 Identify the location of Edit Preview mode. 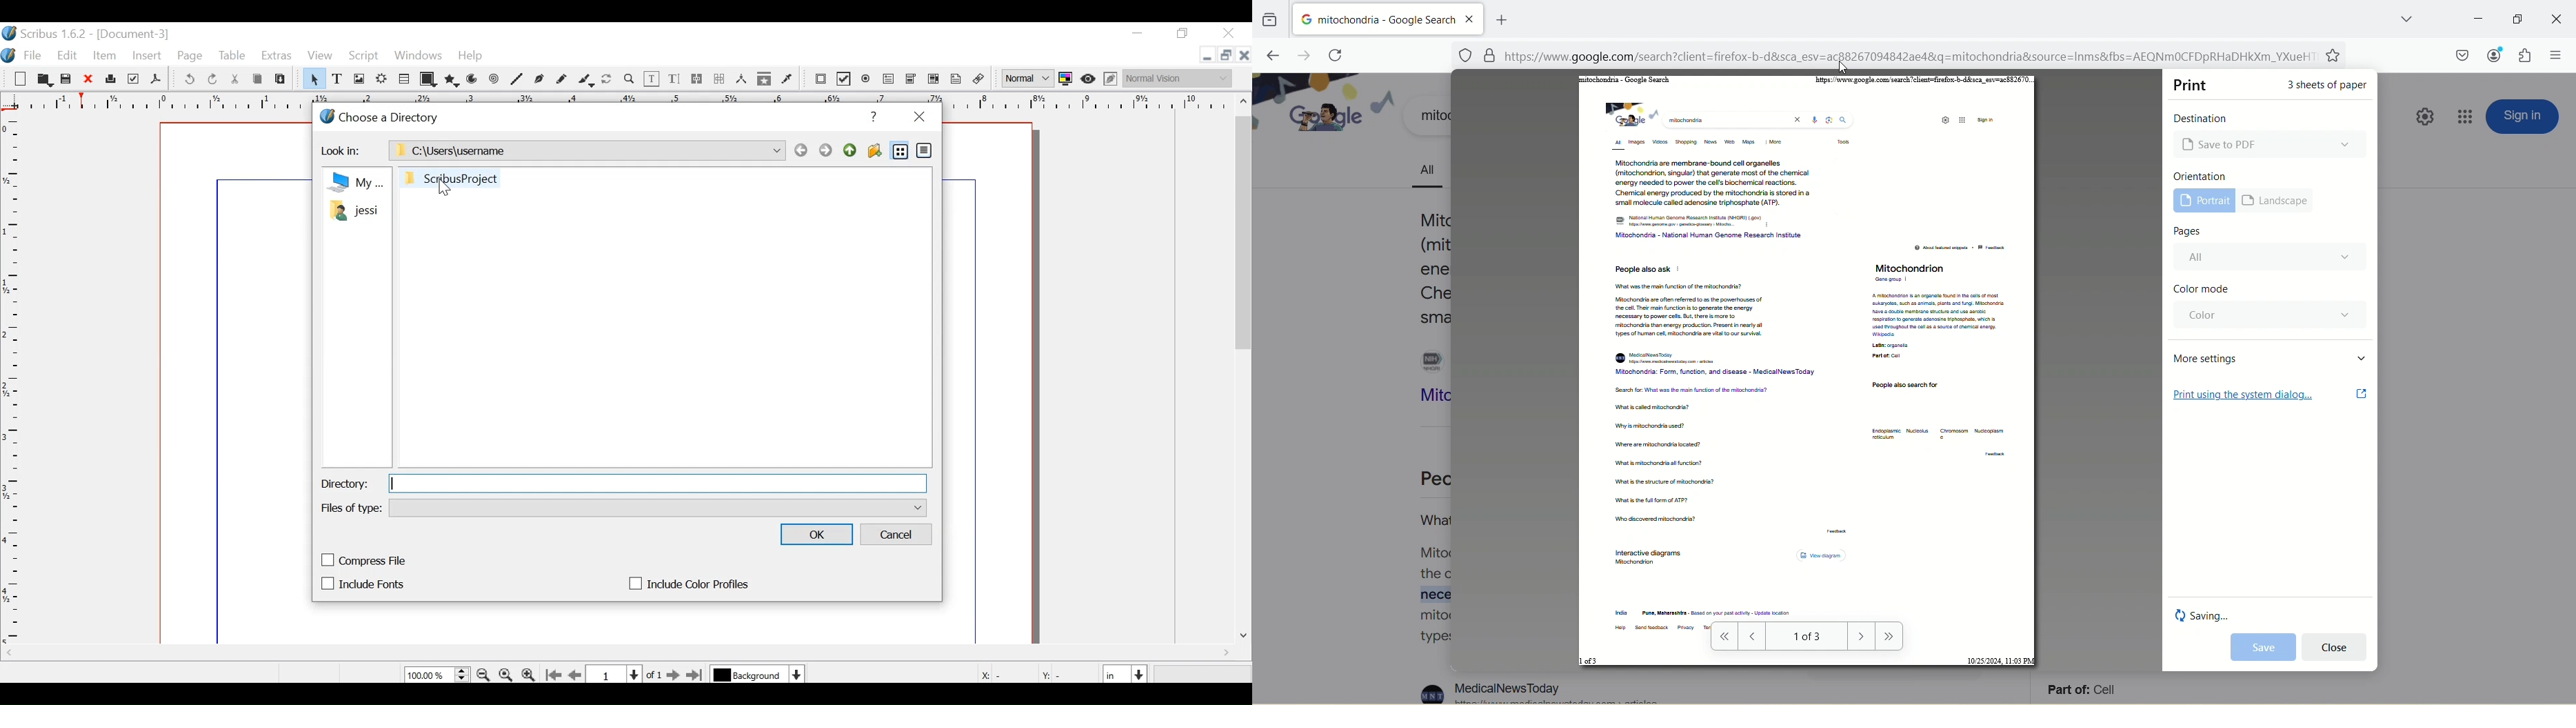
(1112, 80).